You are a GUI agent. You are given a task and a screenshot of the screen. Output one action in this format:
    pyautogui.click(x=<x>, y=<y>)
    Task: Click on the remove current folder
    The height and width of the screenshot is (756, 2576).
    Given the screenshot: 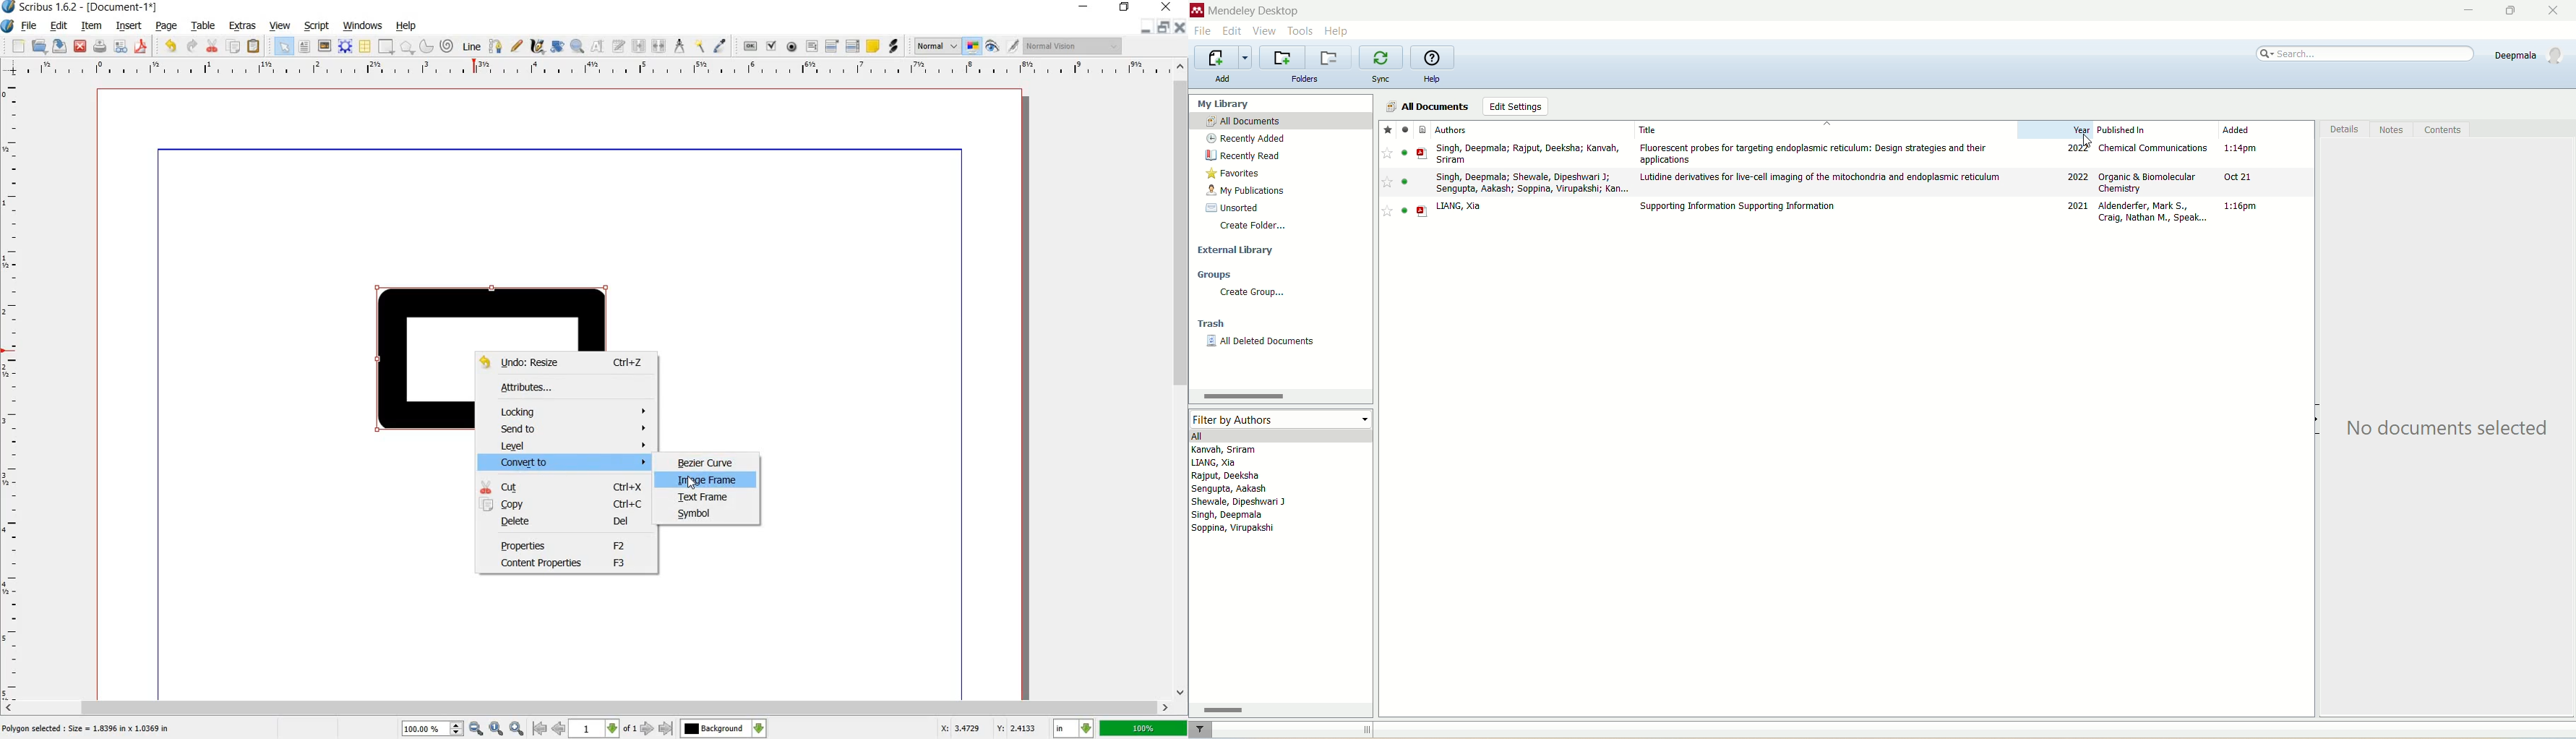 What is the action you would take?
    pyautogui.click(x=1329, y=57)
    